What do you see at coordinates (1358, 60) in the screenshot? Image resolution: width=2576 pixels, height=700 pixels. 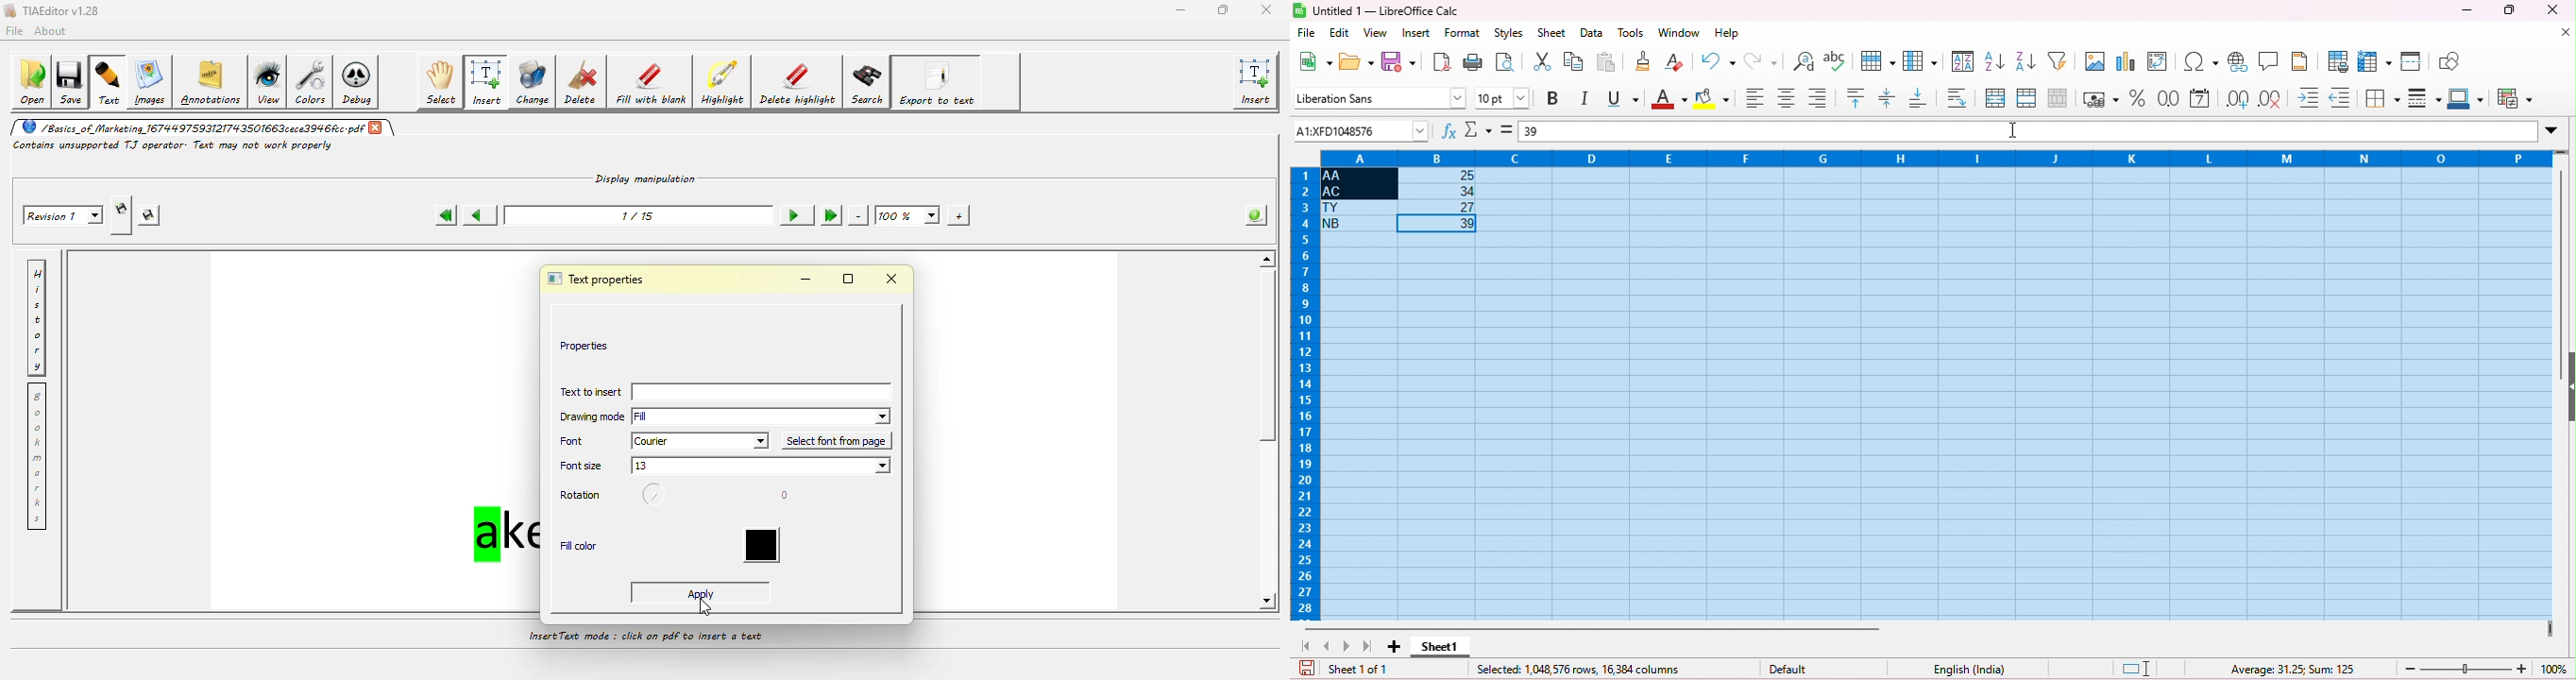 I see `open` at bounding box center [1358, 60].